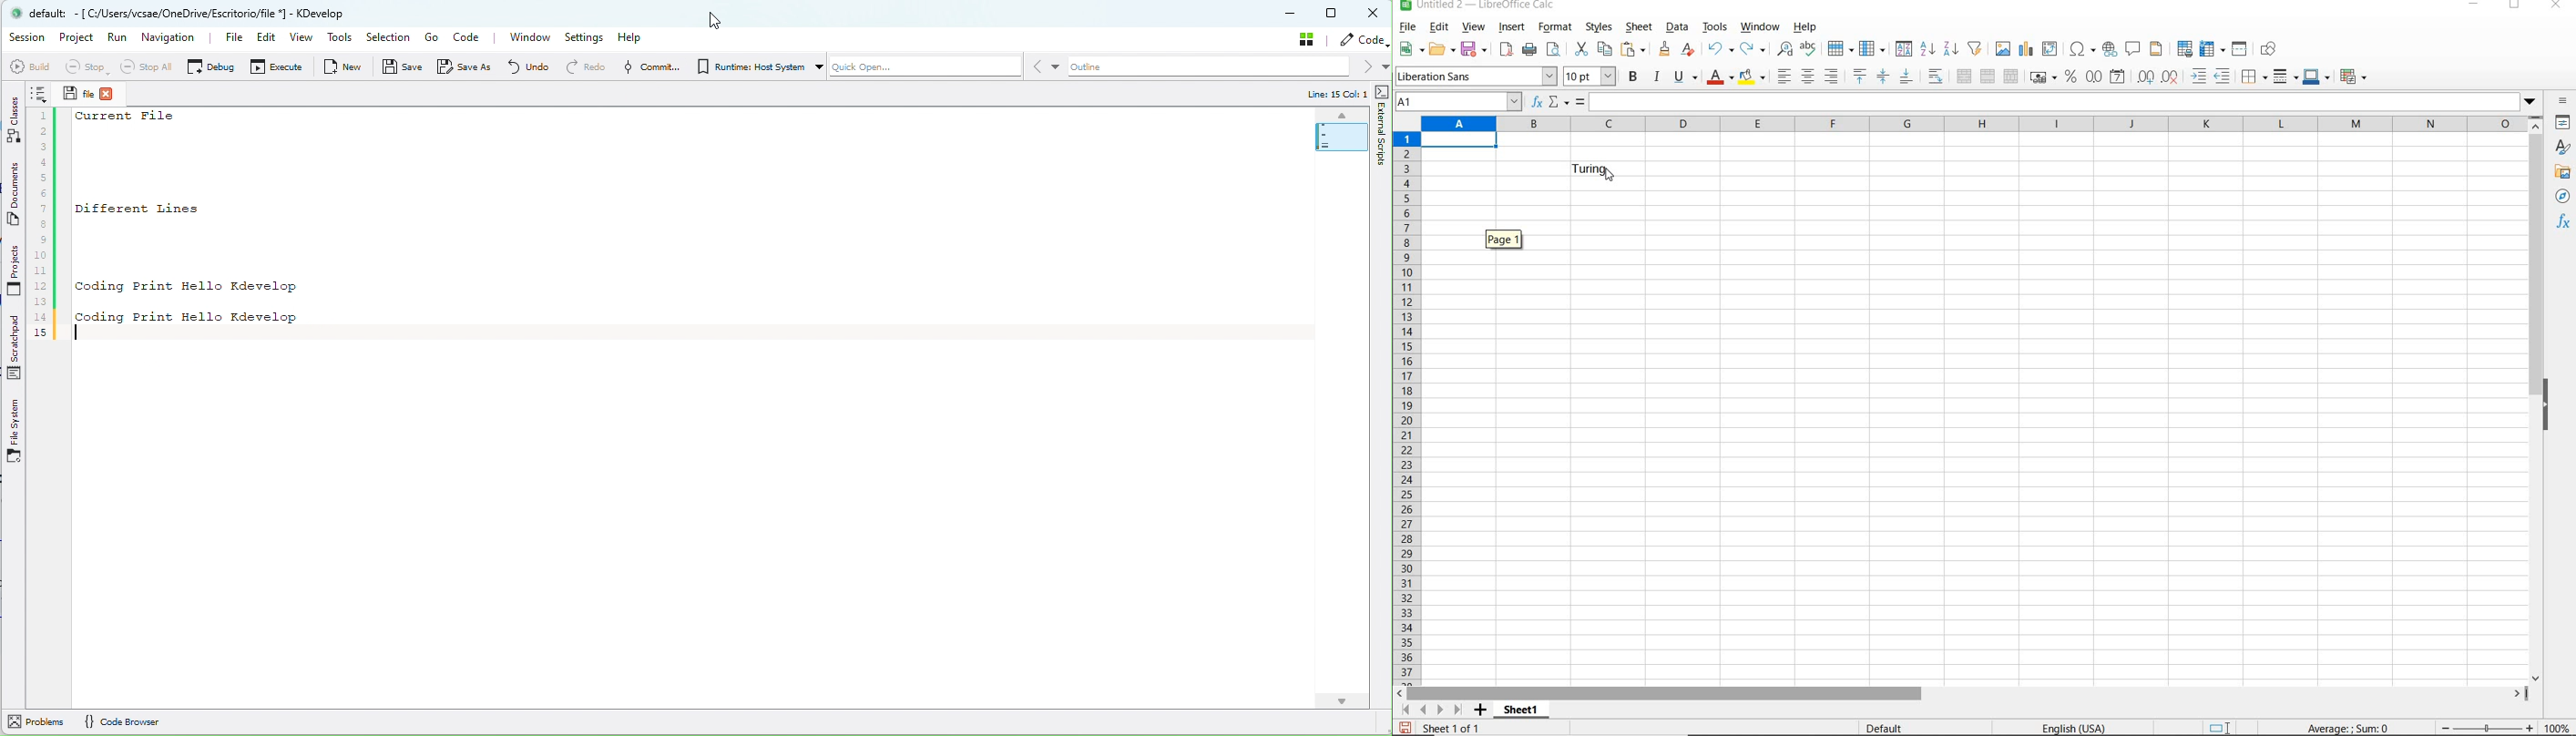 Image resolution: width=2576 pixels, height=756 pixels. Describe the element at coordinates (2254, 78) in the screenshot. I see `BORDERS` at that location.